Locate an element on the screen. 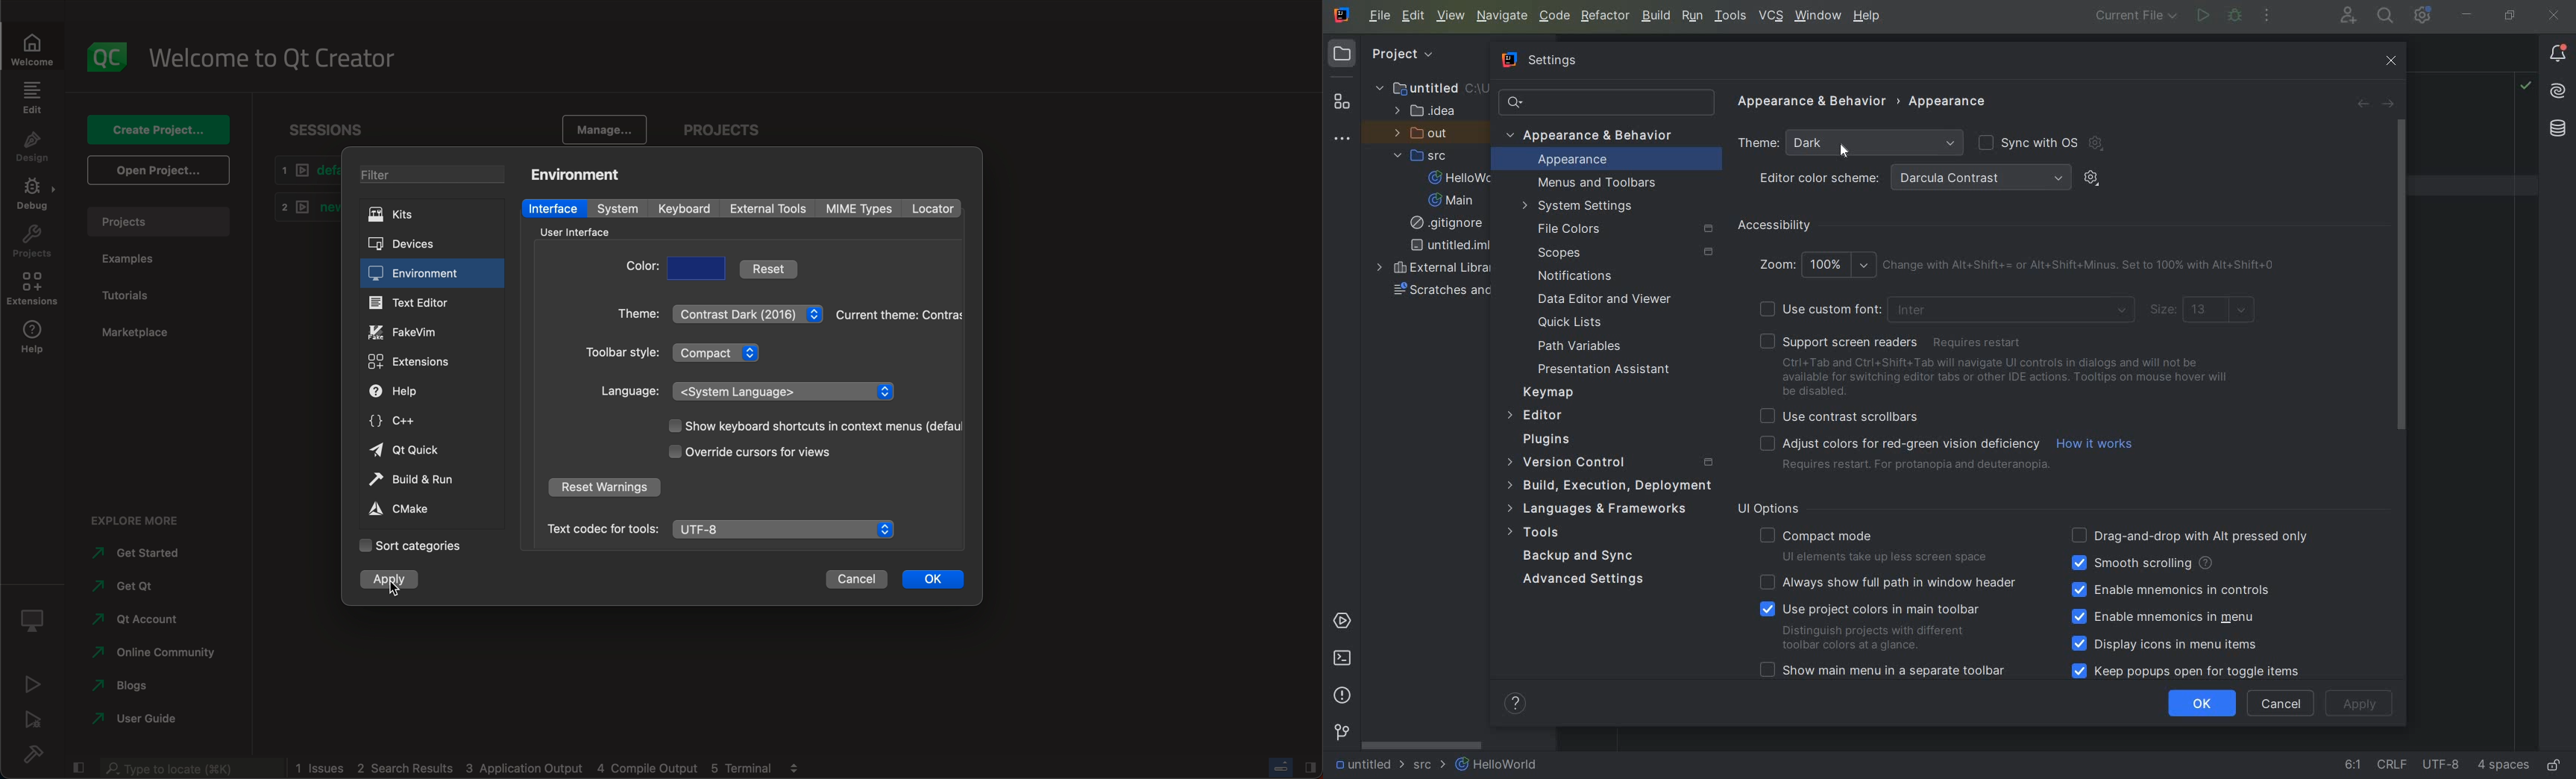  UNTITLED.iml is located at coordinates (1445, 246).